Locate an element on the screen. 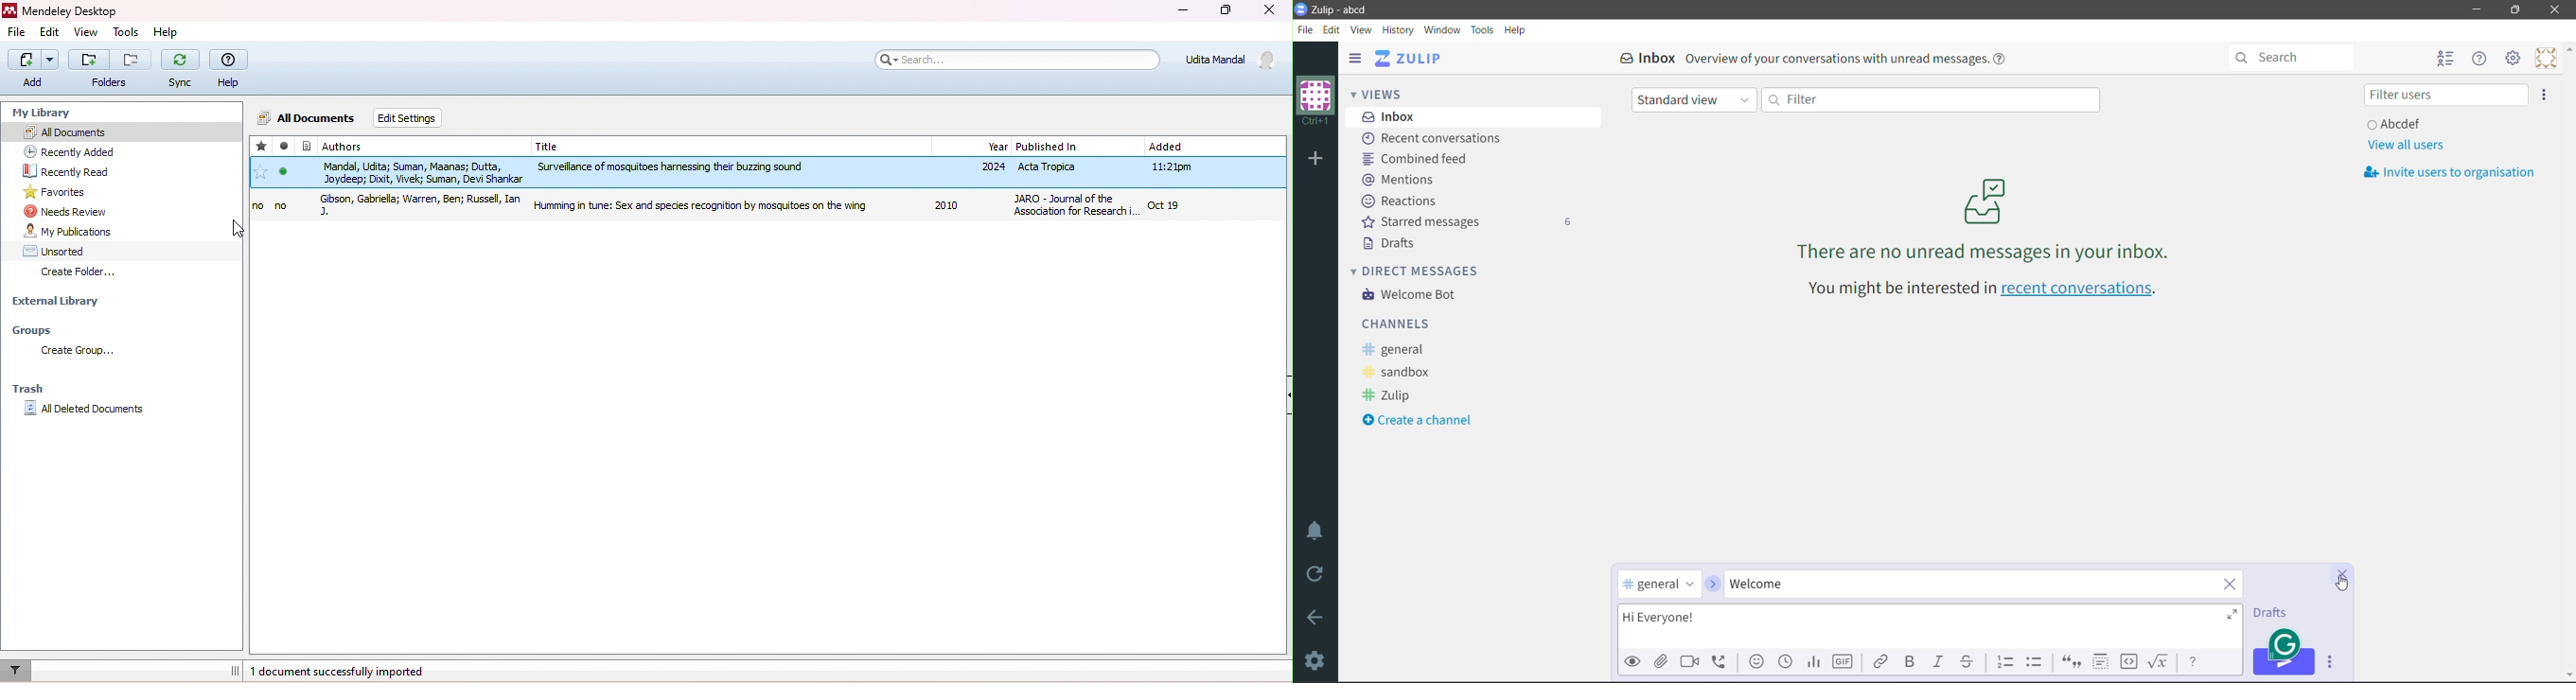 This screenshot has height=700, width=2576. add favorite is located at coordinates (263, 173).